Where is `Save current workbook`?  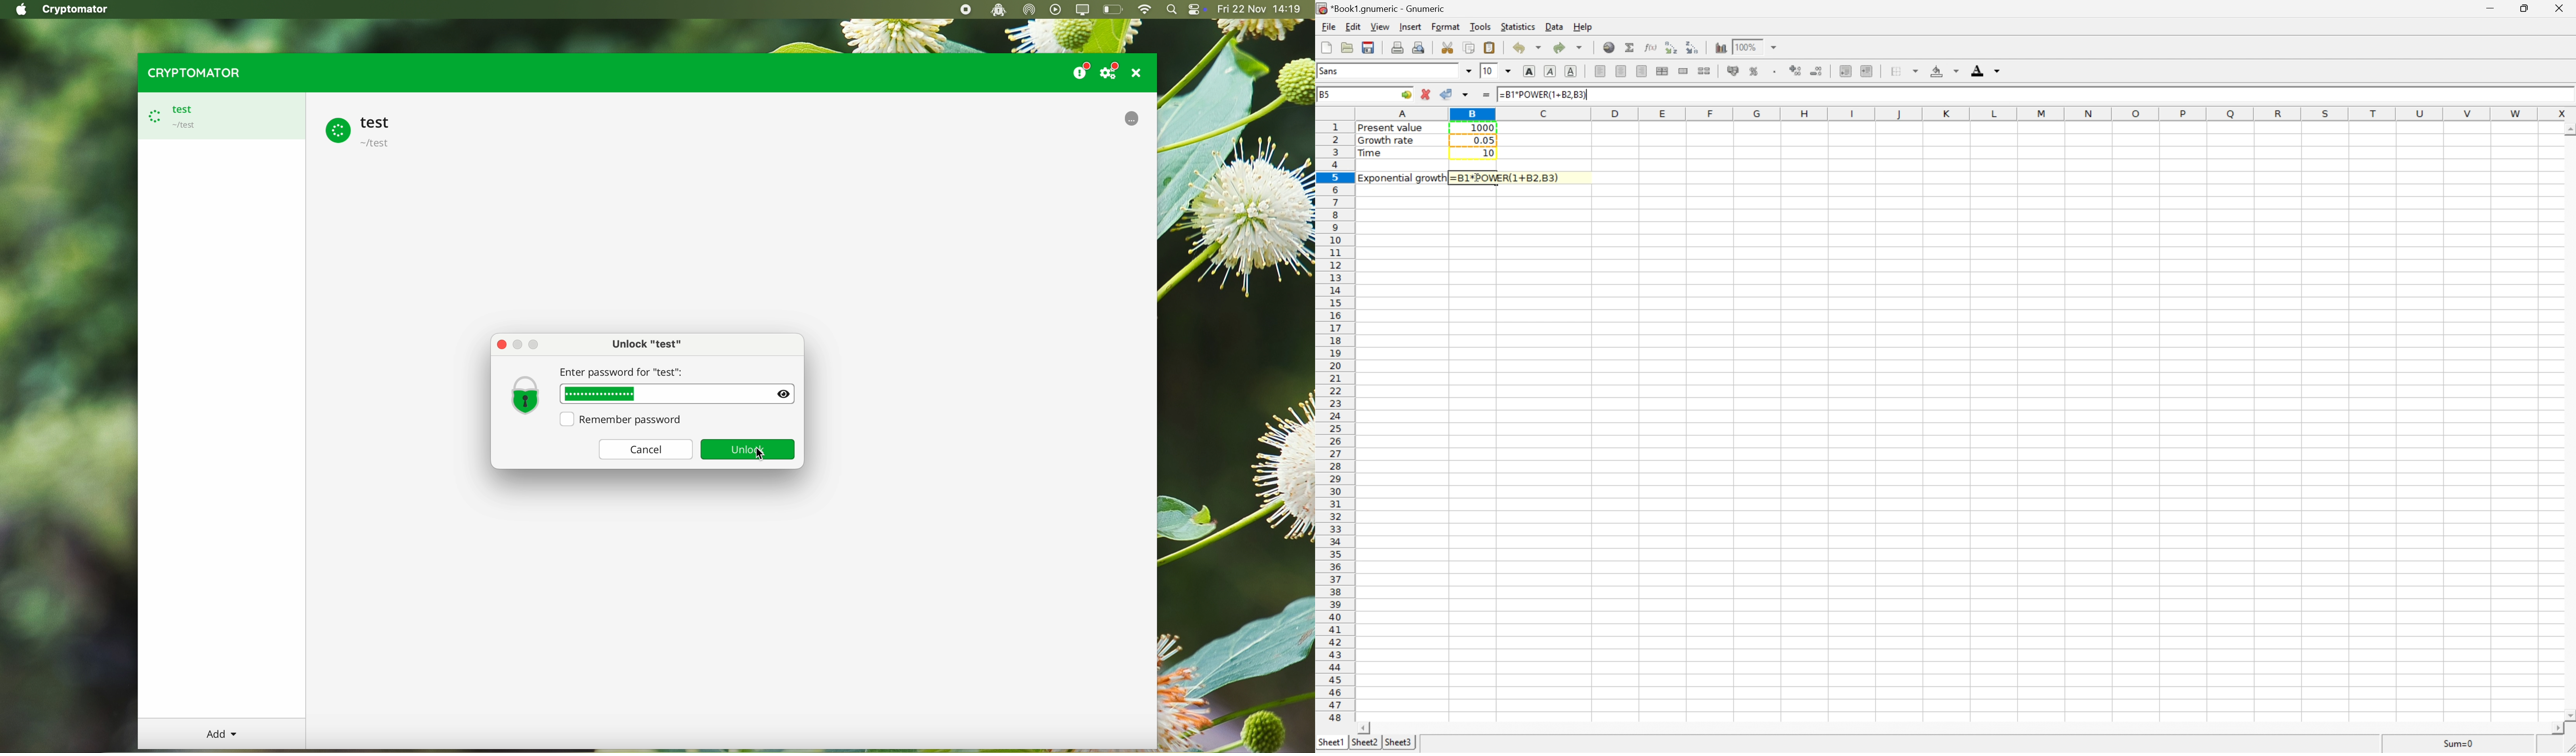
Save current workbook is located at coordinates (1370, 45).